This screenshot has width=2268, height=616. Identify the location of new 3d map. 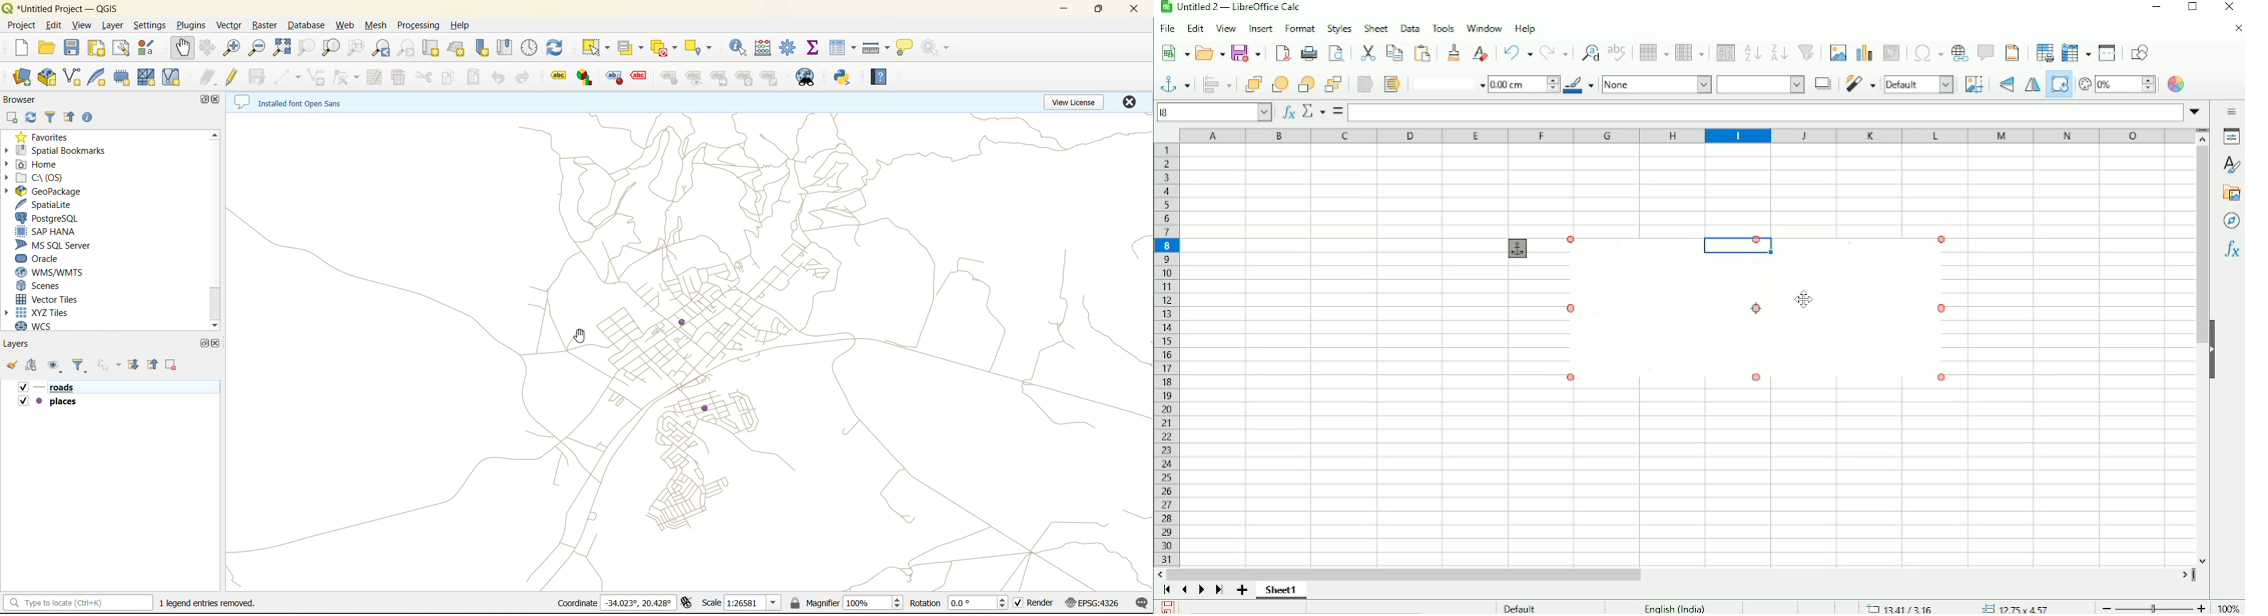
(457, 47).